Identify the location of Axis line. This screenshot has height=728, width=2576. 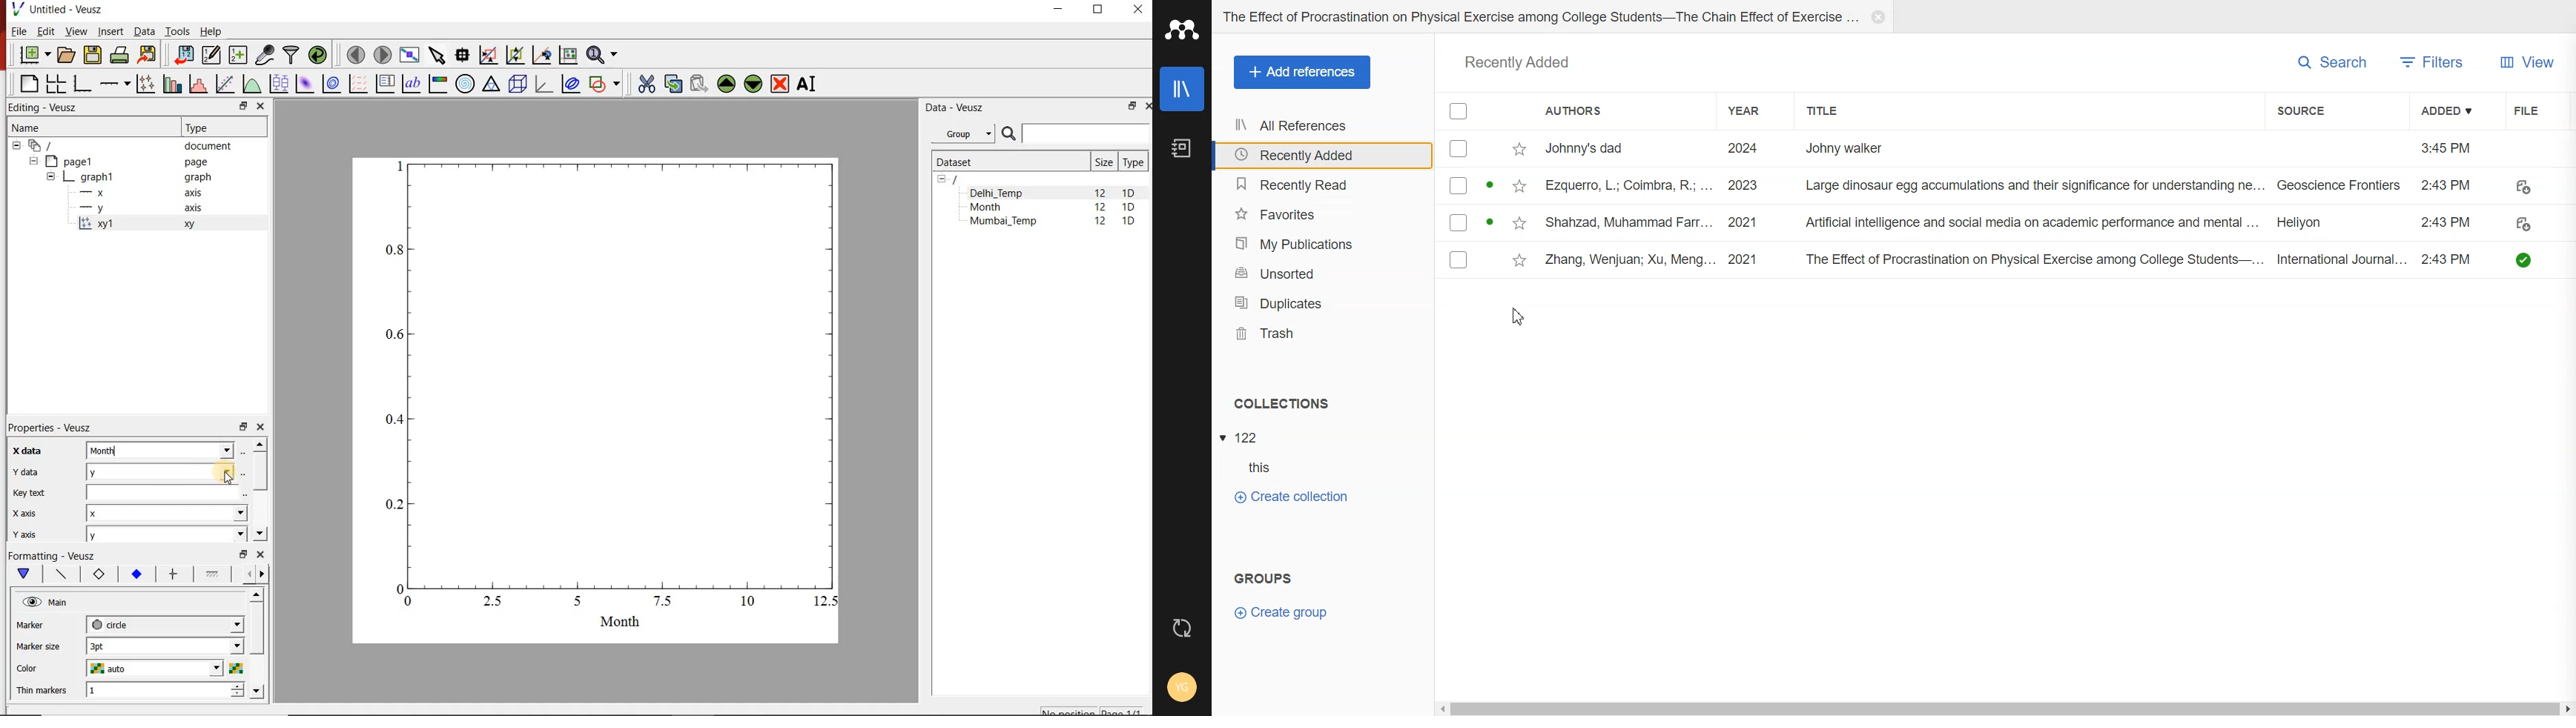
(59, 574).